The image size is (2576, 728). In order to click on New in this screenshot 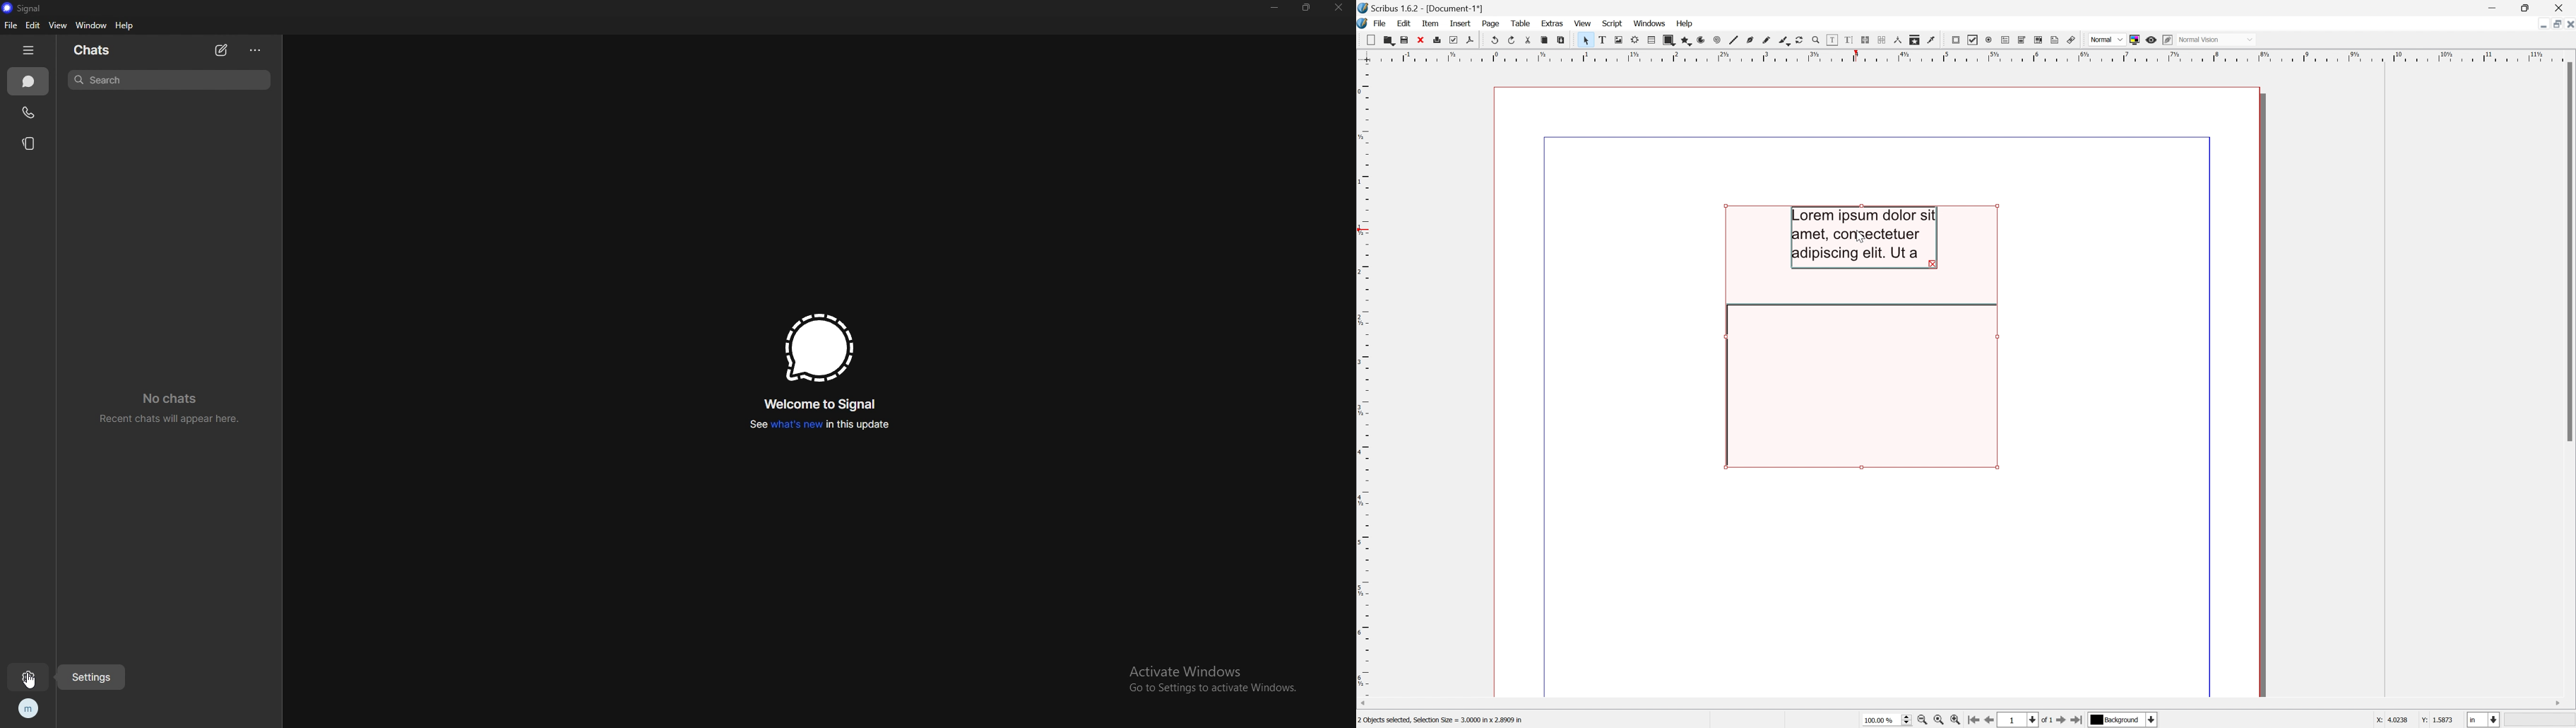, I will do `click(1365, 40)`.